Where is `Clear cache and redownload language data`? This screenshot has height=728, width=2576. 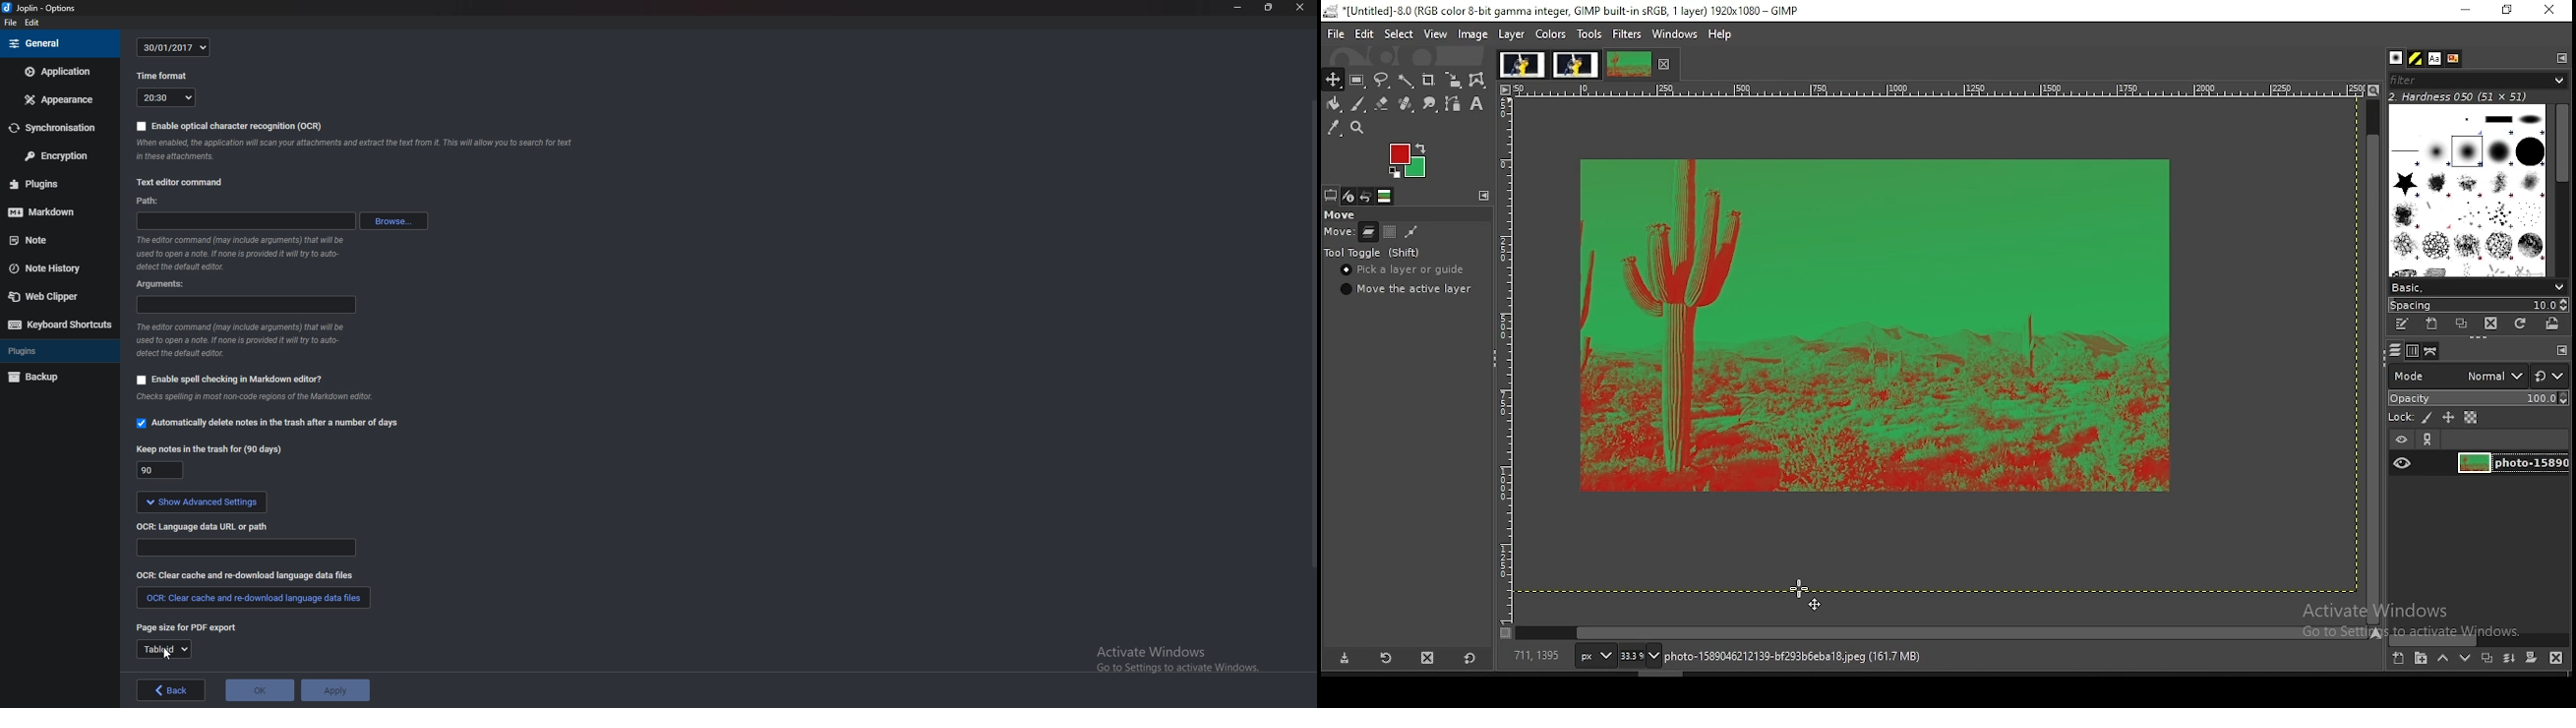
Clear cache and redownload language data is located at coordinates (242, 576).